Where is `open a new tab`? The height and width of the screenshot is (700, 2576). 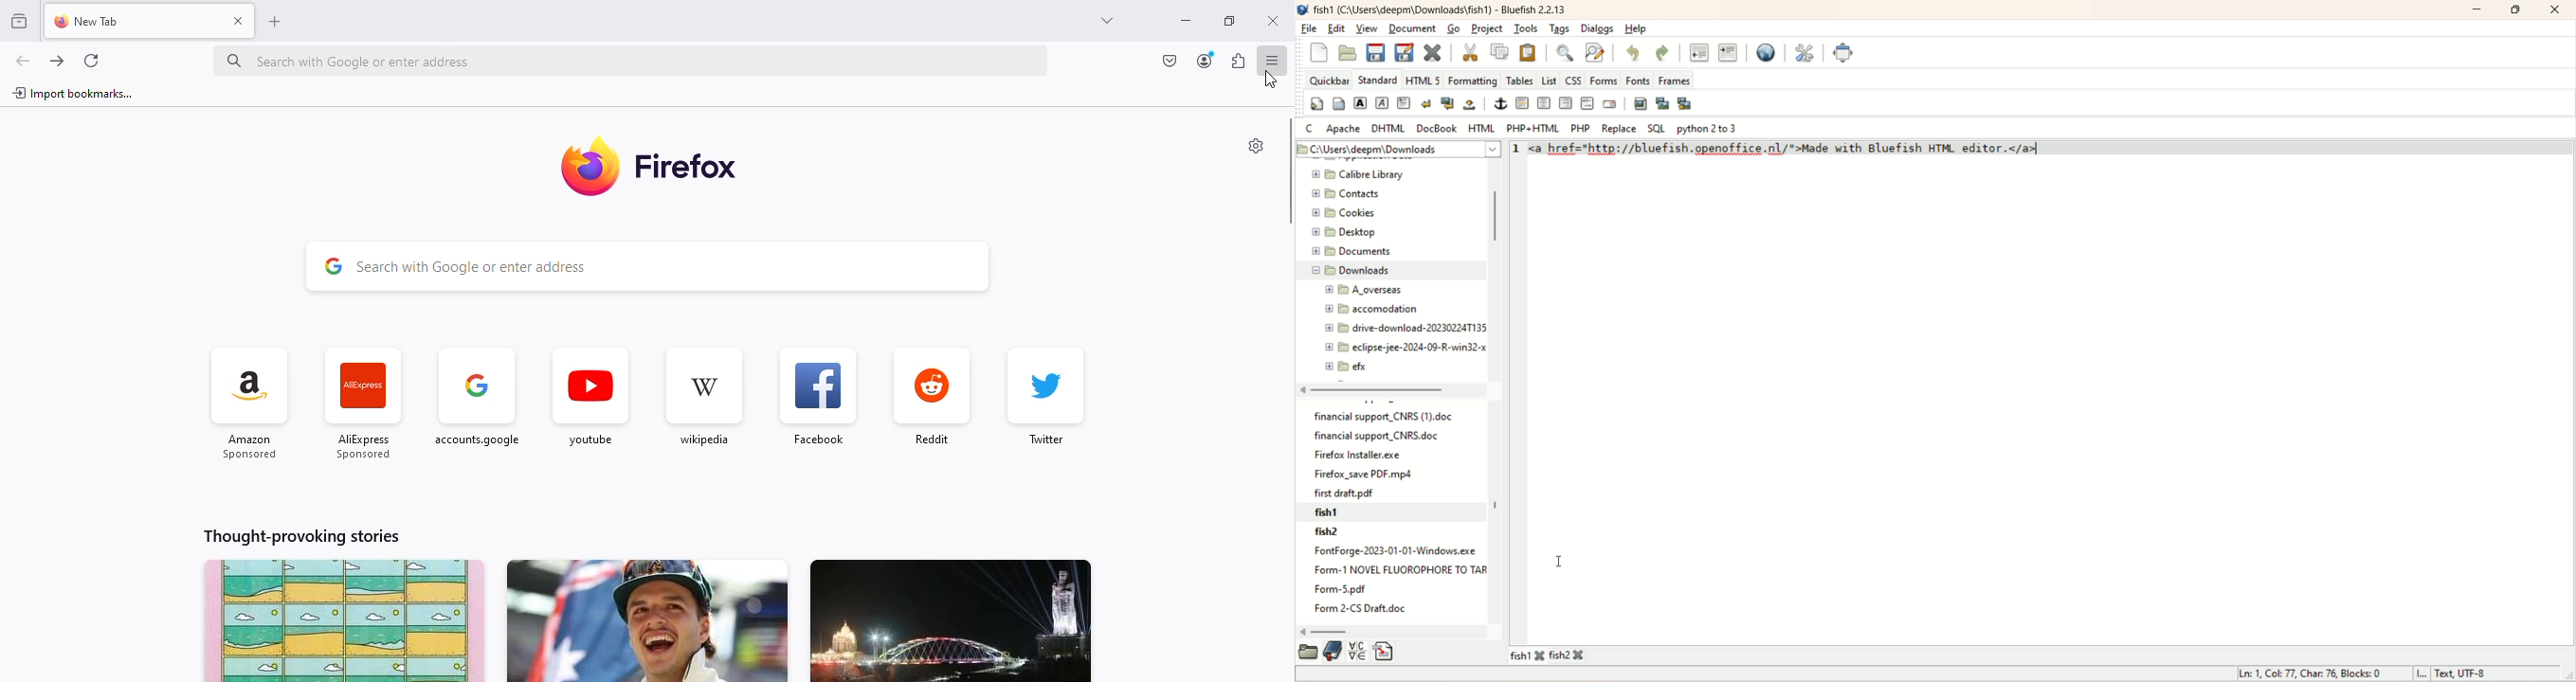 open a new tab is located at coordinates (274, 23).